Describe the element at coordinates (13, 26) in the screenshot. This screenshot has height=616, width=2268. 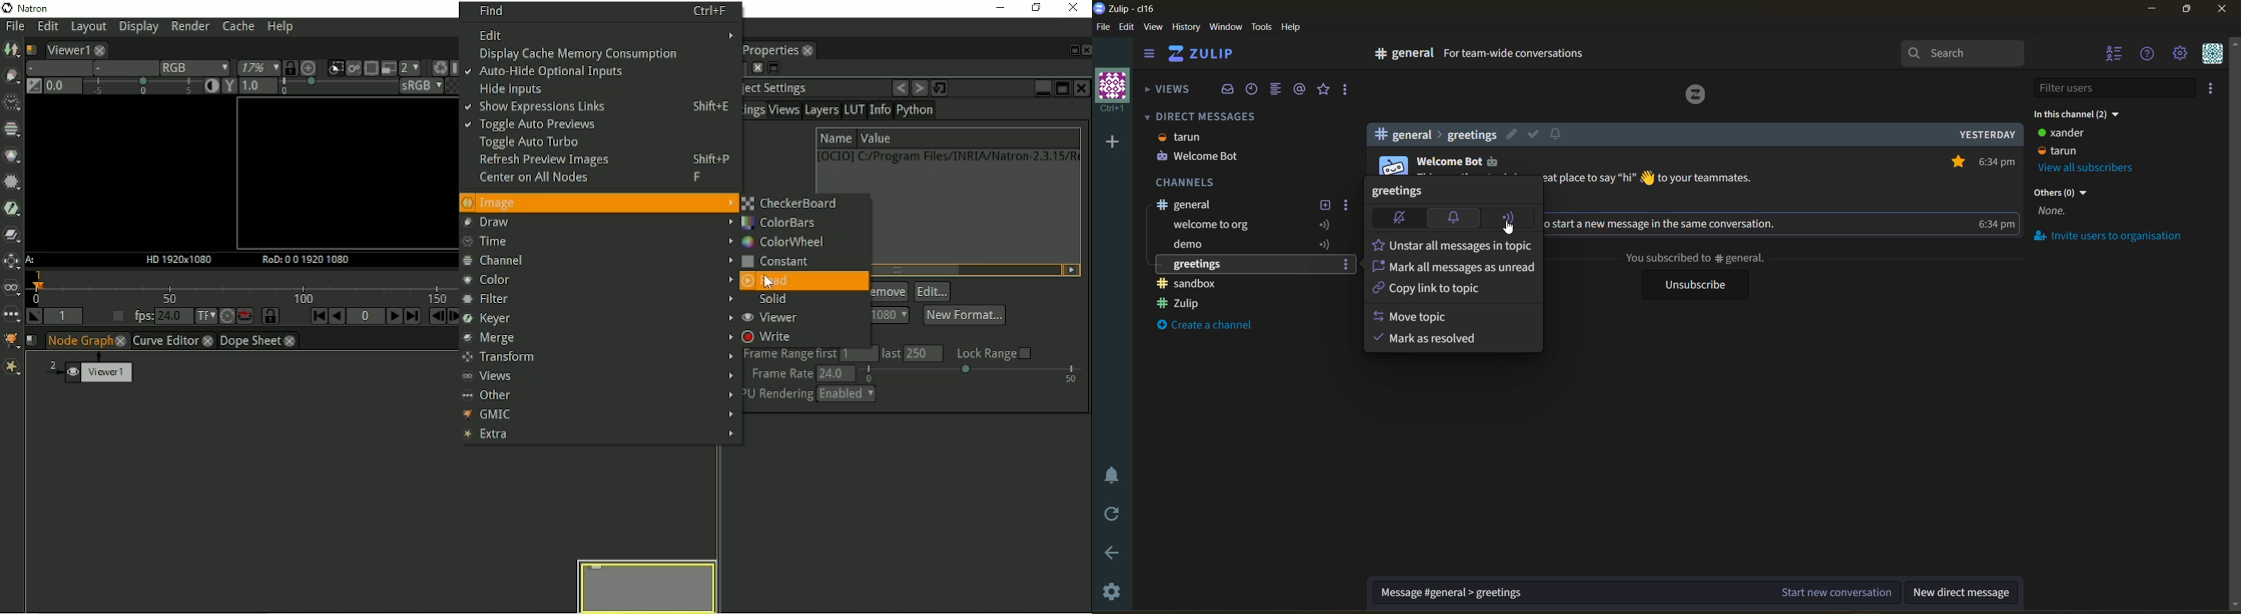
I see `File` at that location.